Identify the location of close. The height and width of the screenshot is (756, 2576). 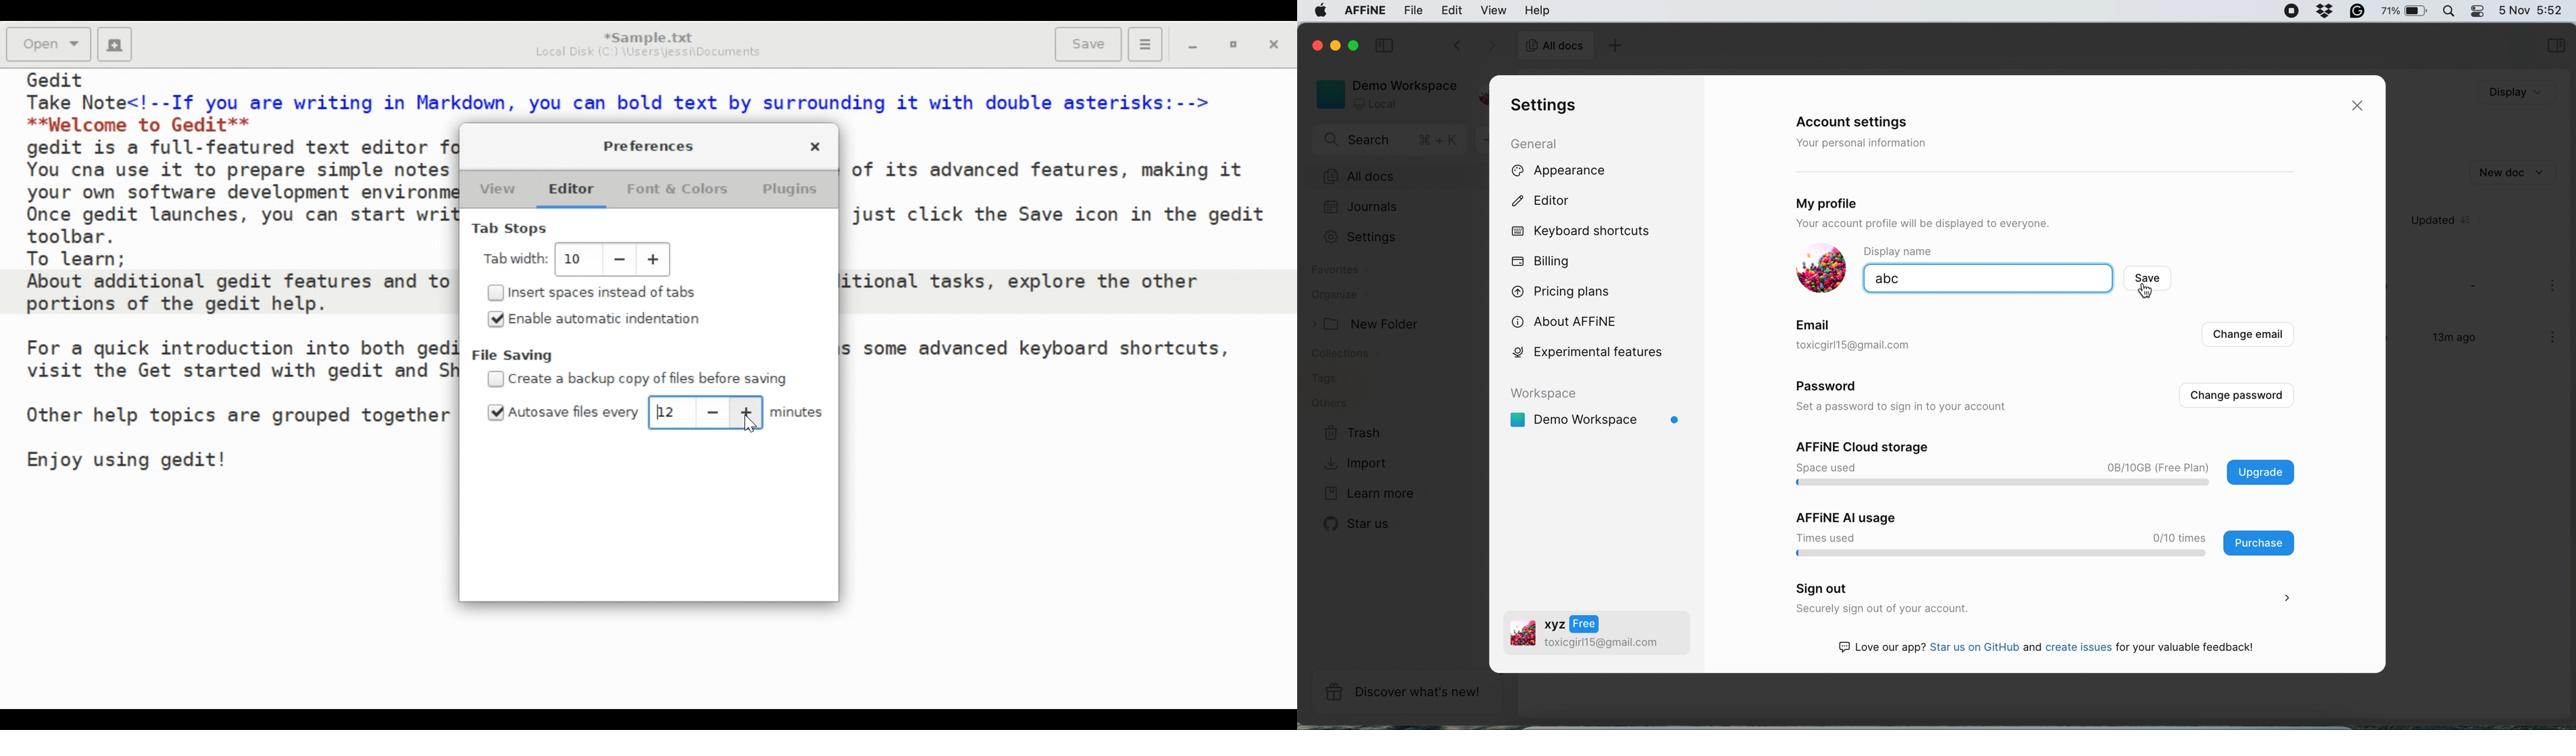
(1315, 45).